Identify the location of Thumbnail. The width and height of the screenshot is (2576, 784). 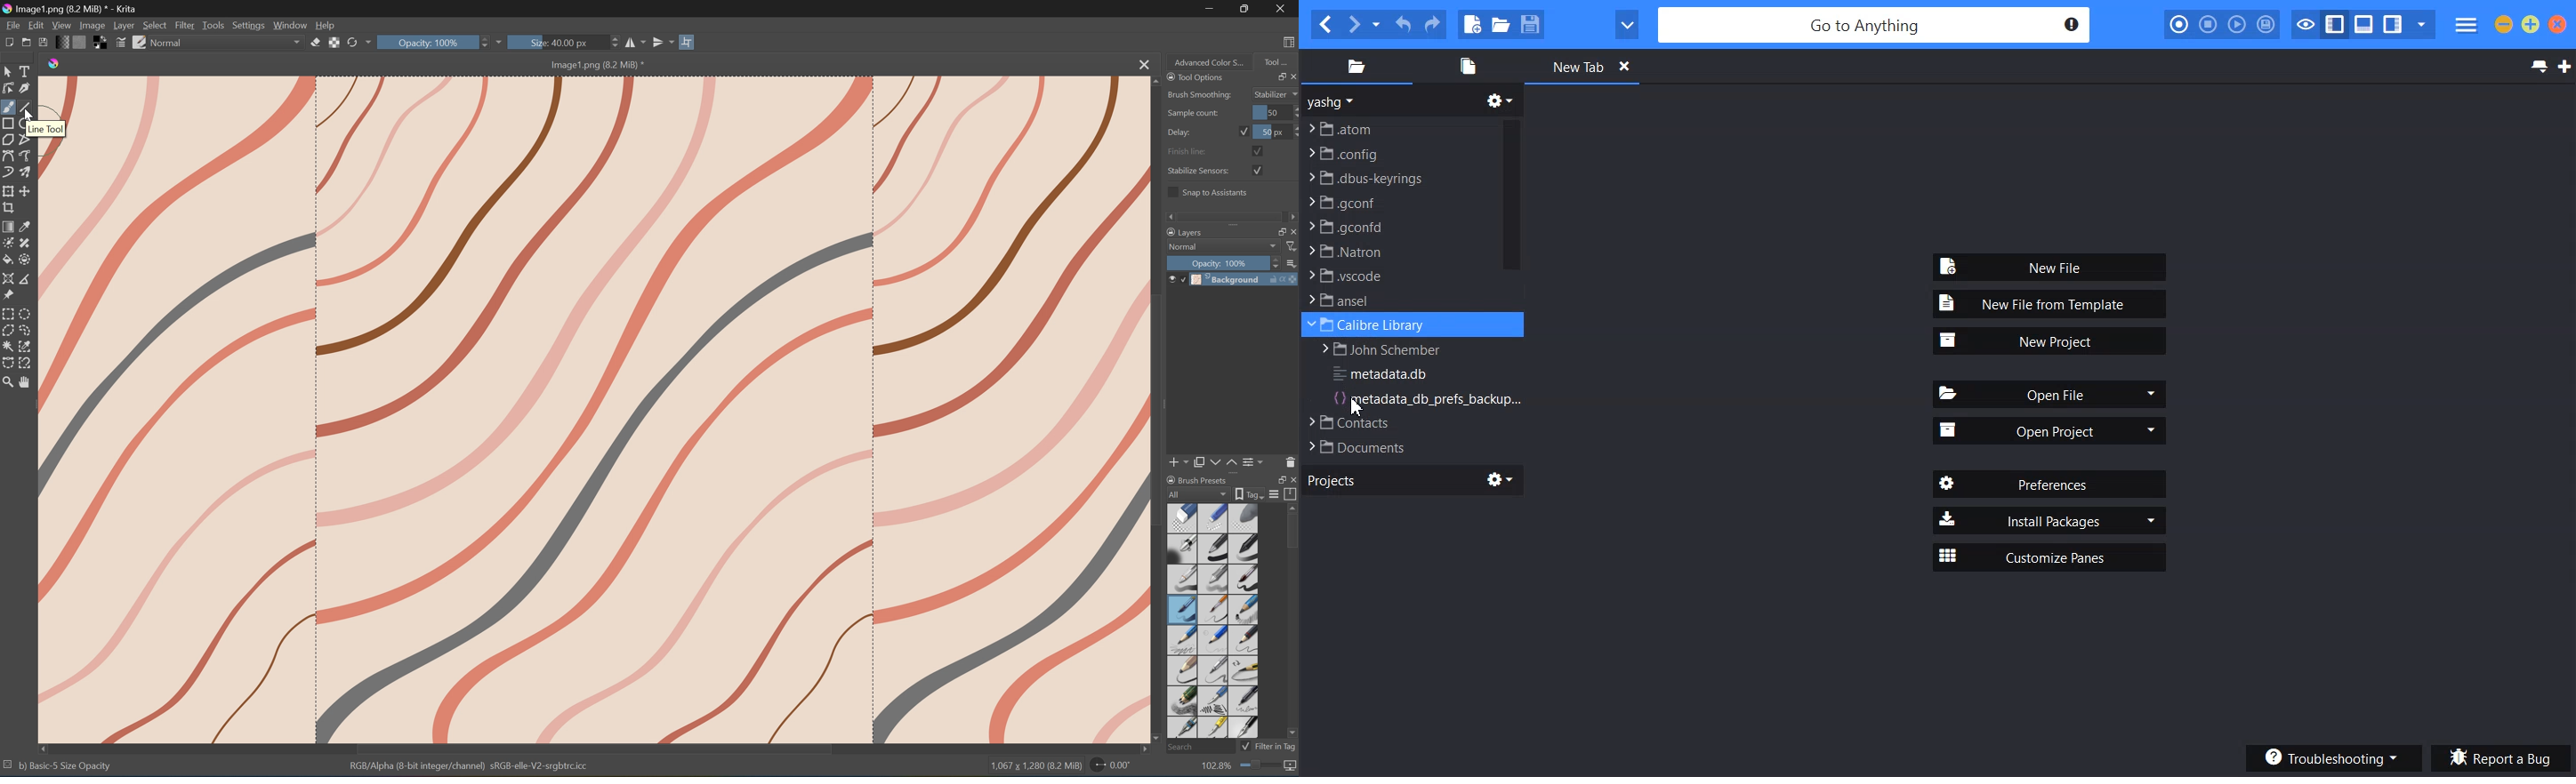
(1291, 263).